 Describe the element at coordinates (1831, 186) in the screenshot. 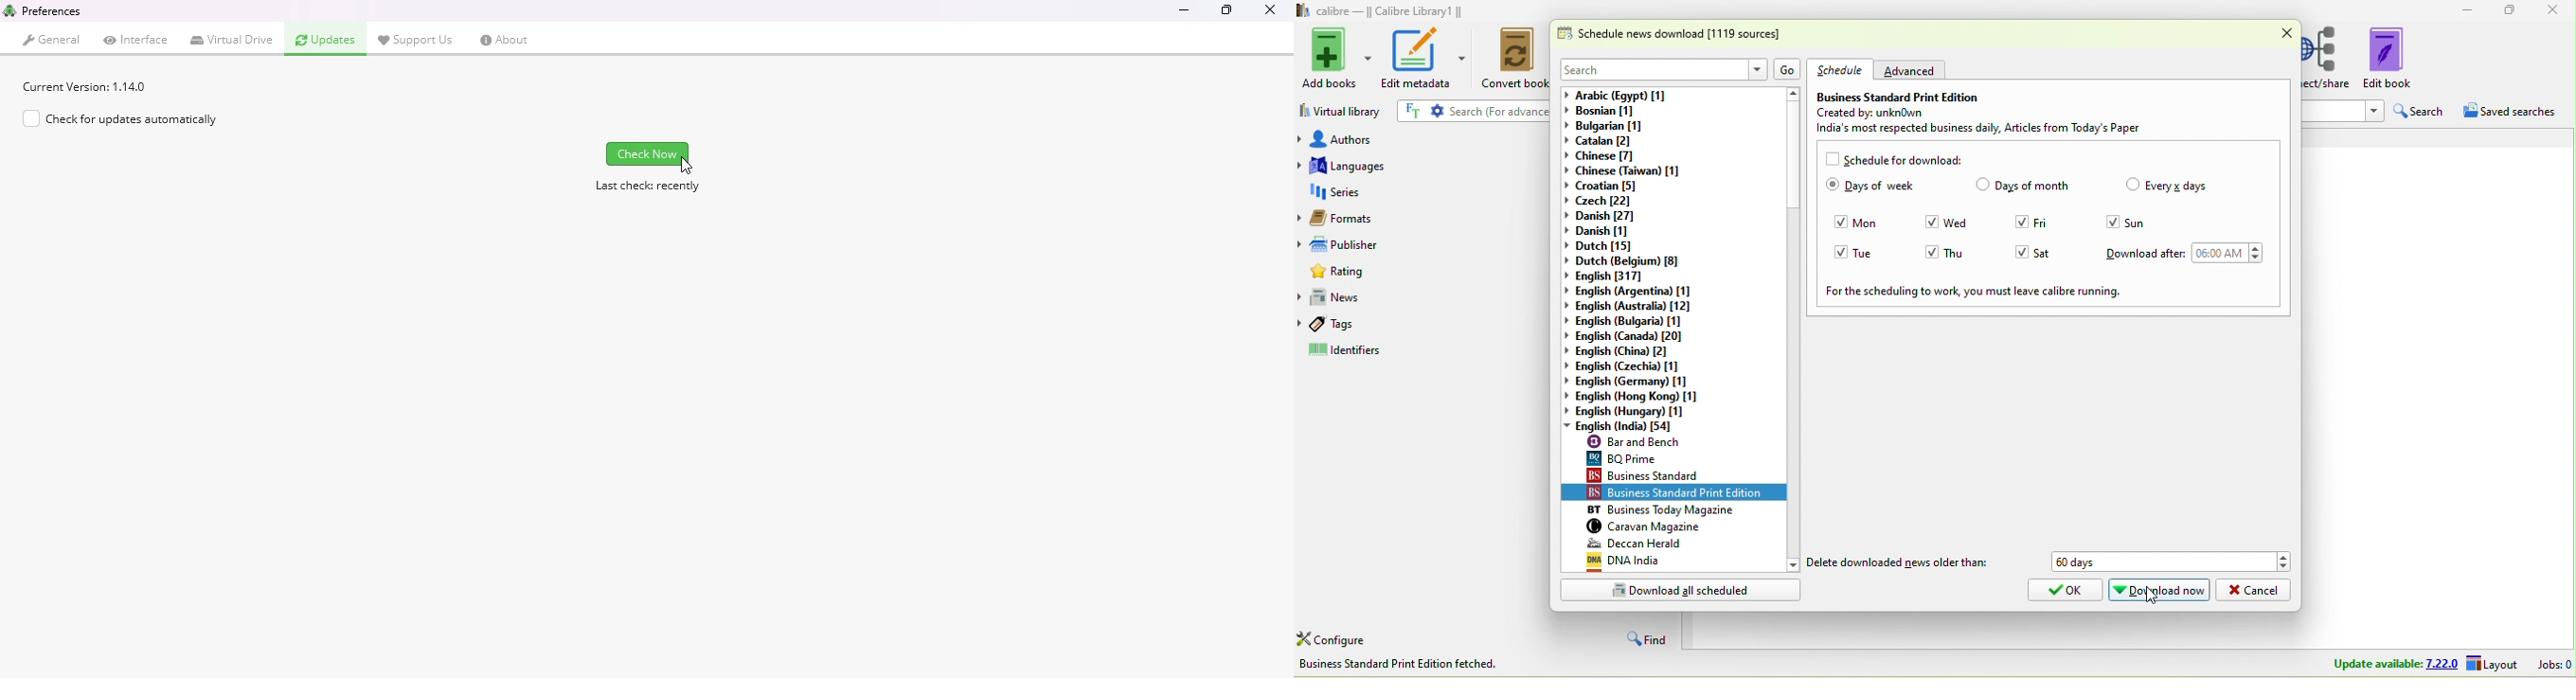

I see `Checkbox` at that location.